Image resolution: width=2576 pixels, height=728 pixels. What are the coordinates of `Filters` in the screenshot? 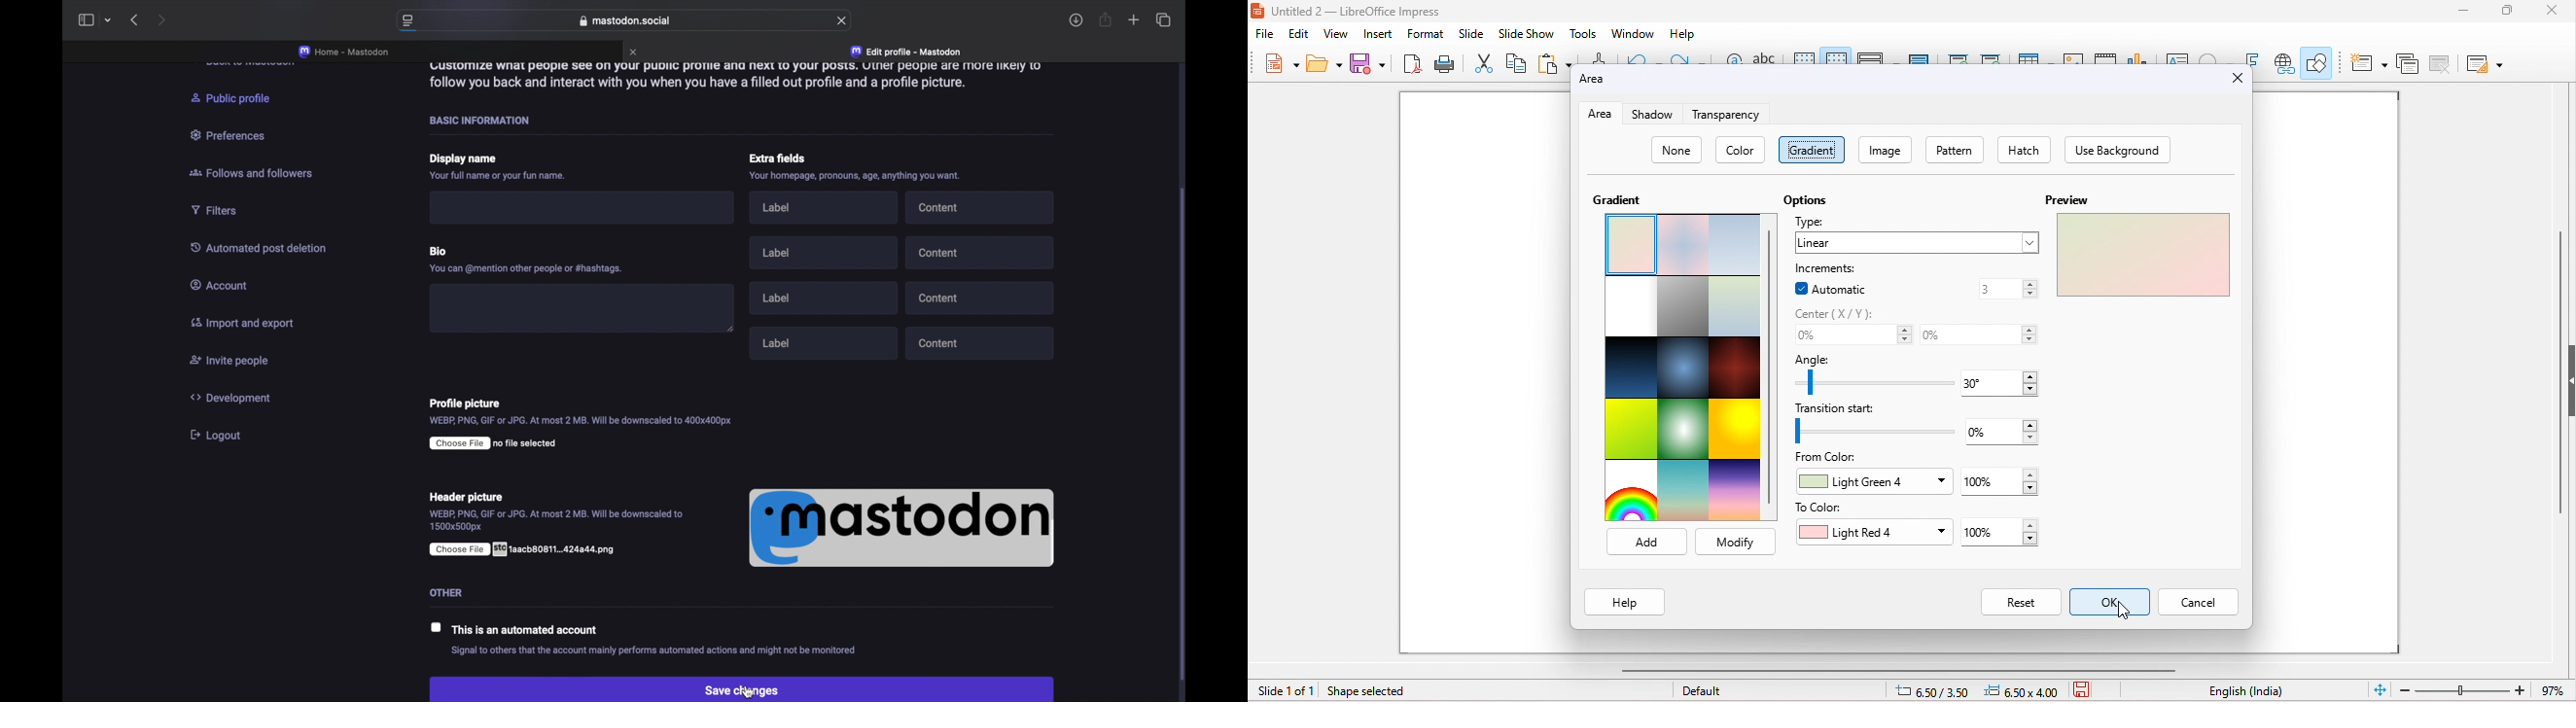 It's located at (218, 212).